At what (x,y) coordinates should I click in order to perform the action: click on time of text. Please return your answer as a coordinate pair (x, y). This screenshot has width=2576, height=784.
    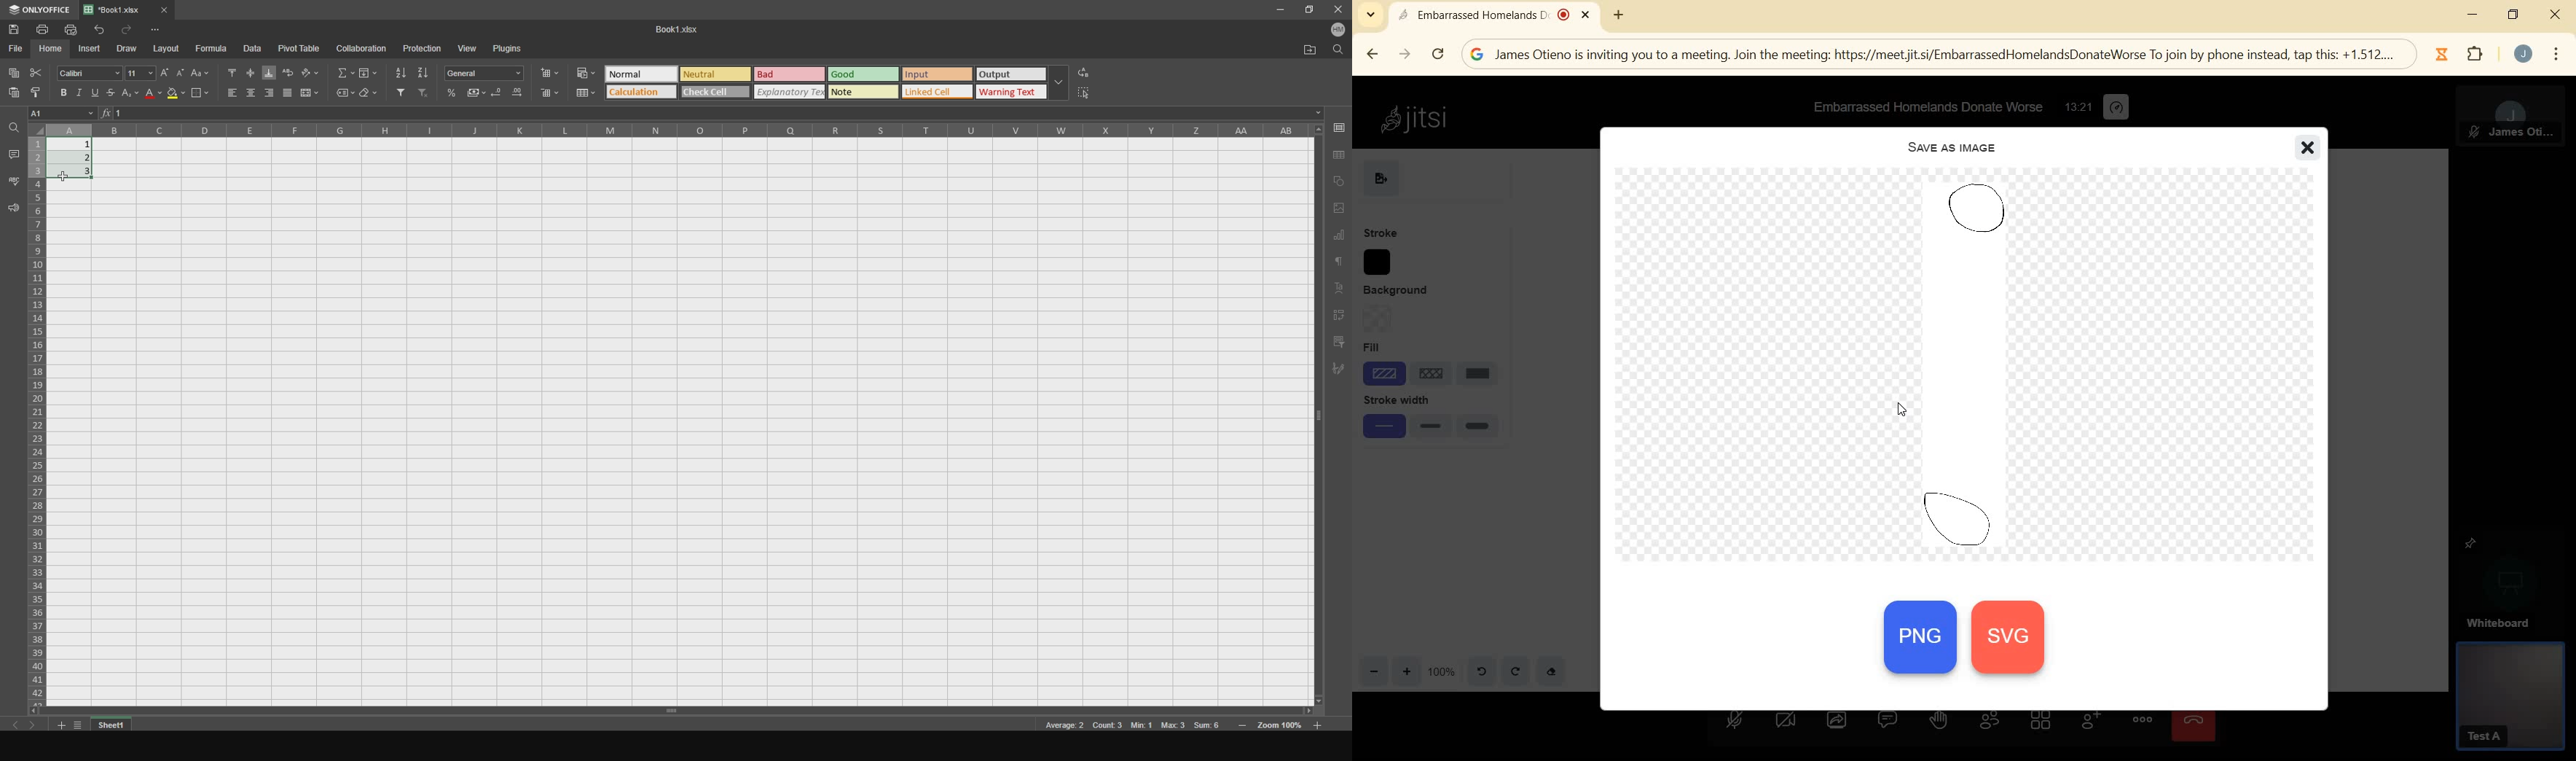
    Looking at the image, I should click on (837, 82).